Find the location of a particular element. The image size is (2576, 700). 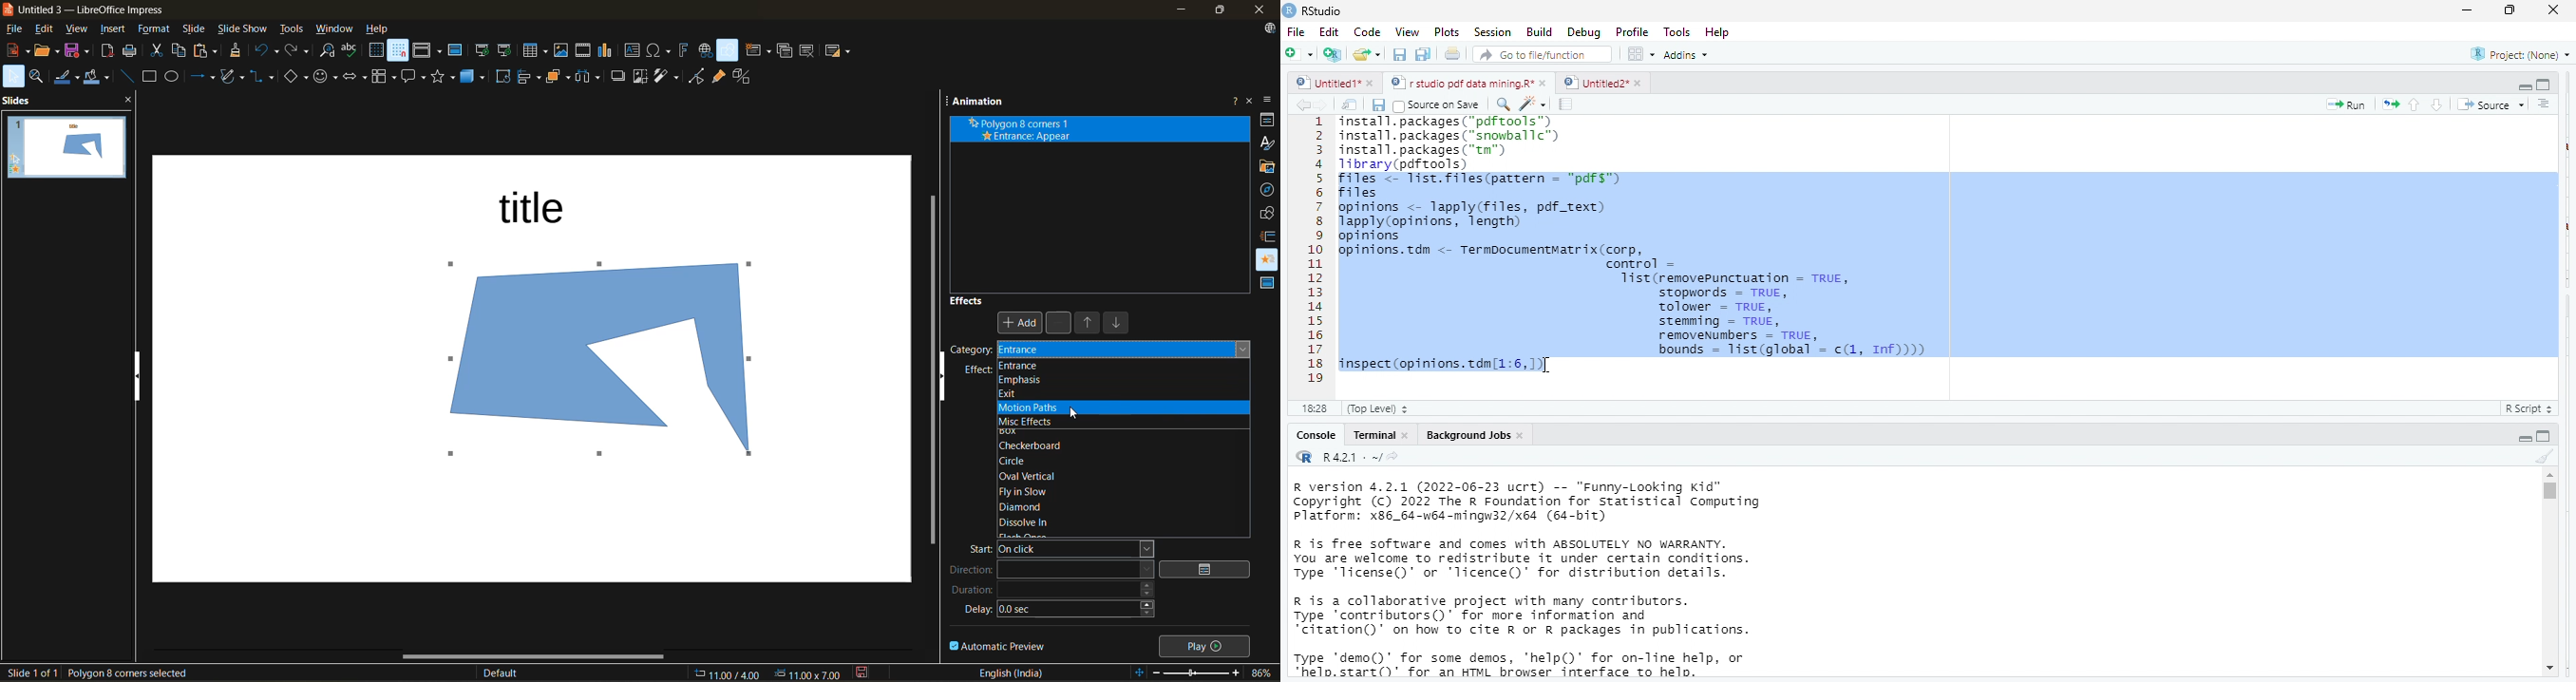

addins is located at coordinates (1691, 54).